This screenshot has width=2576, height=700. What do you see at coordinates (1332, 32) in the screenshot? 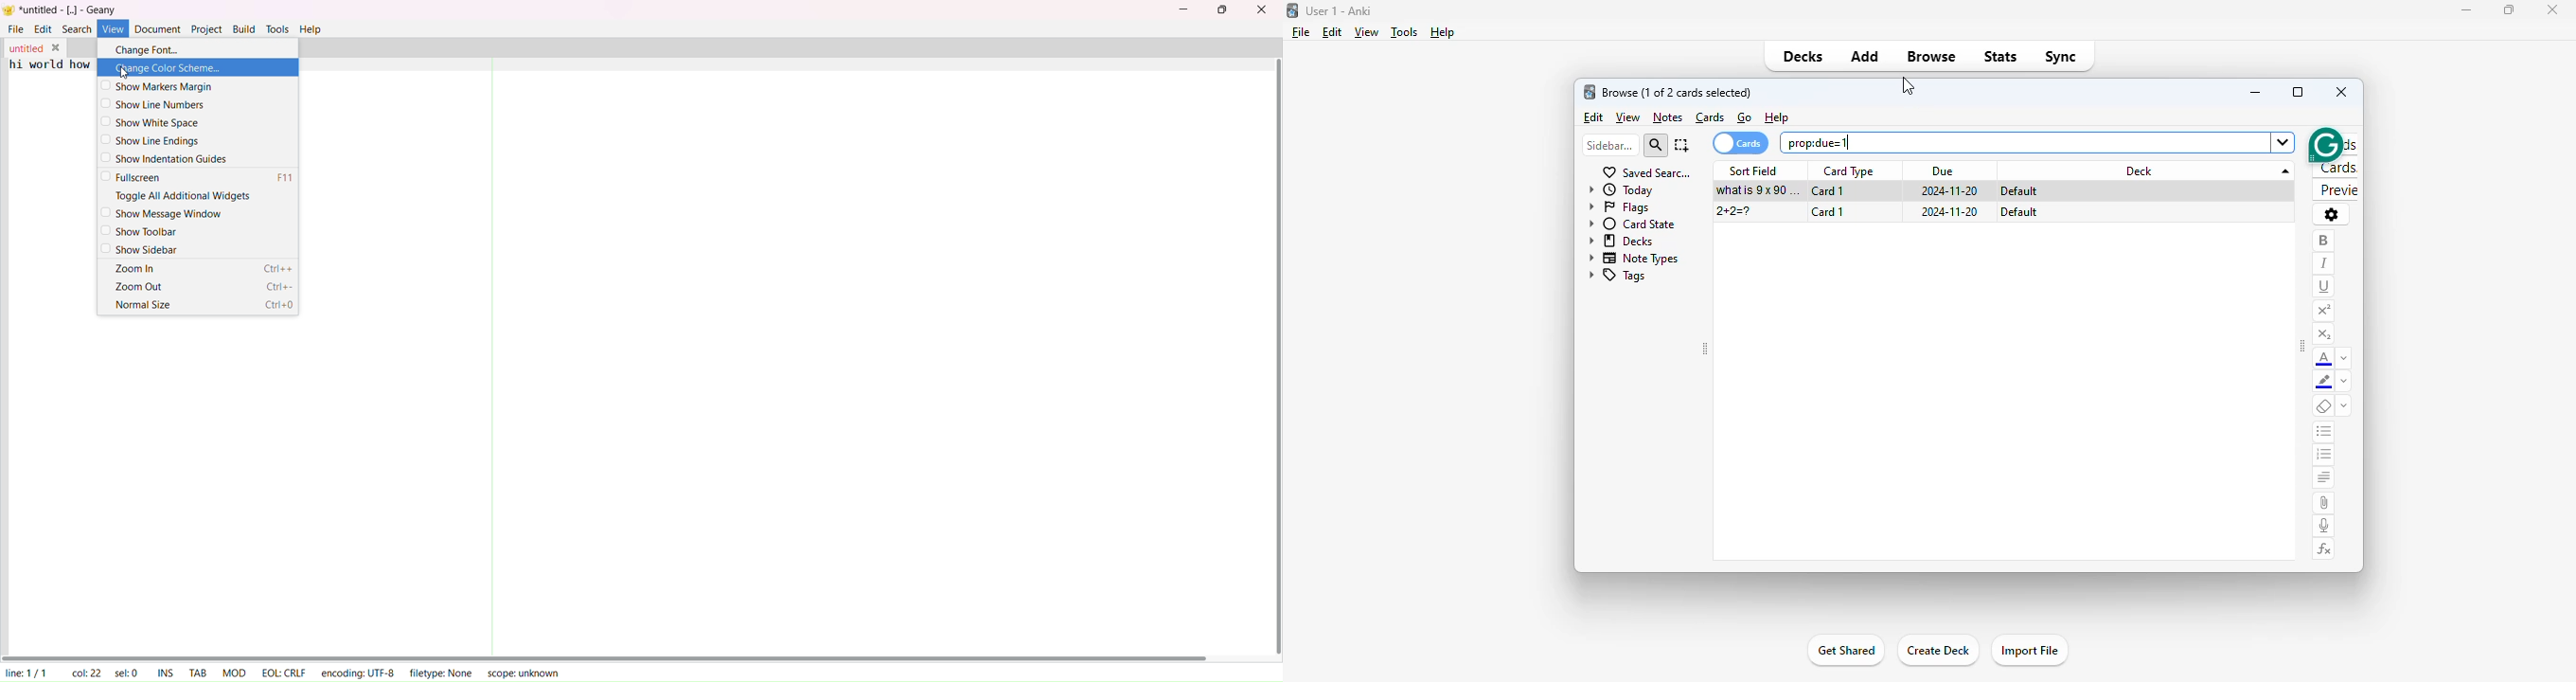
I see `edit` at bounding box center [1332, 32].